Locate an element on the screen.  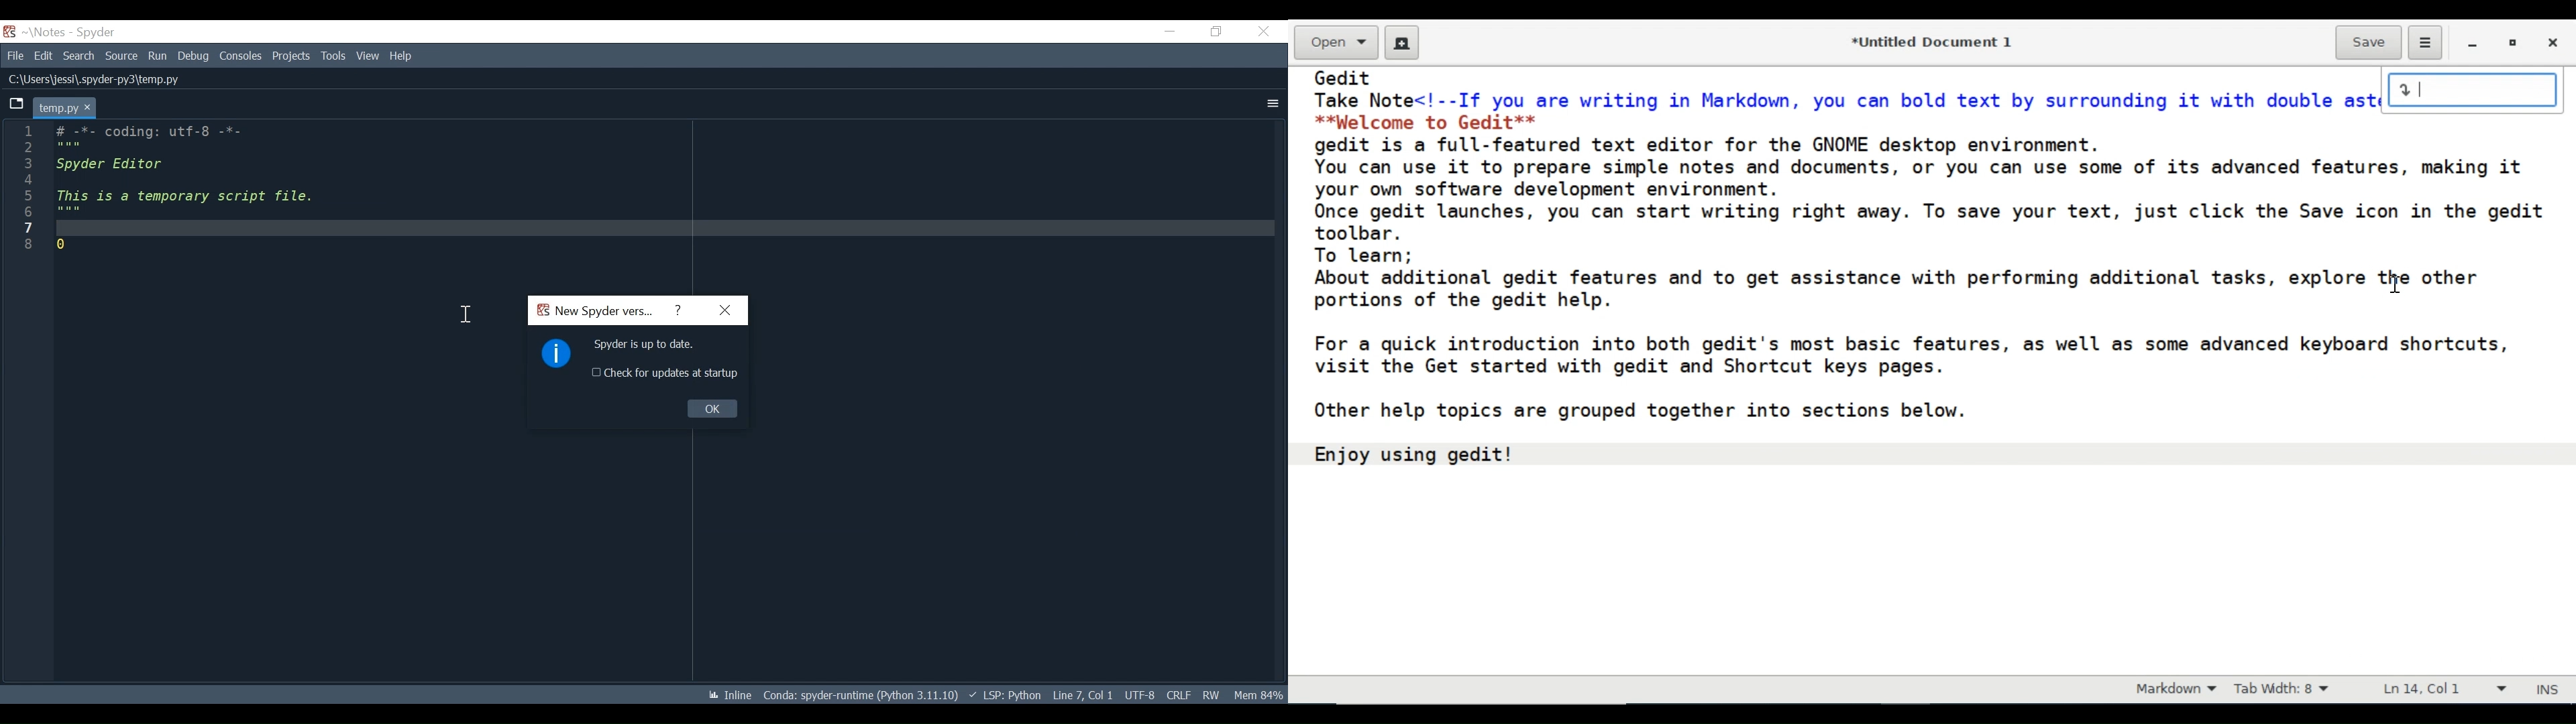
For a quick introduction into both gedit's most basic features, as well as some advanced keyboard shortcuts,
visit the Get started with gedit and Shortcut keys pages. is located at coordinates (1912, 355).